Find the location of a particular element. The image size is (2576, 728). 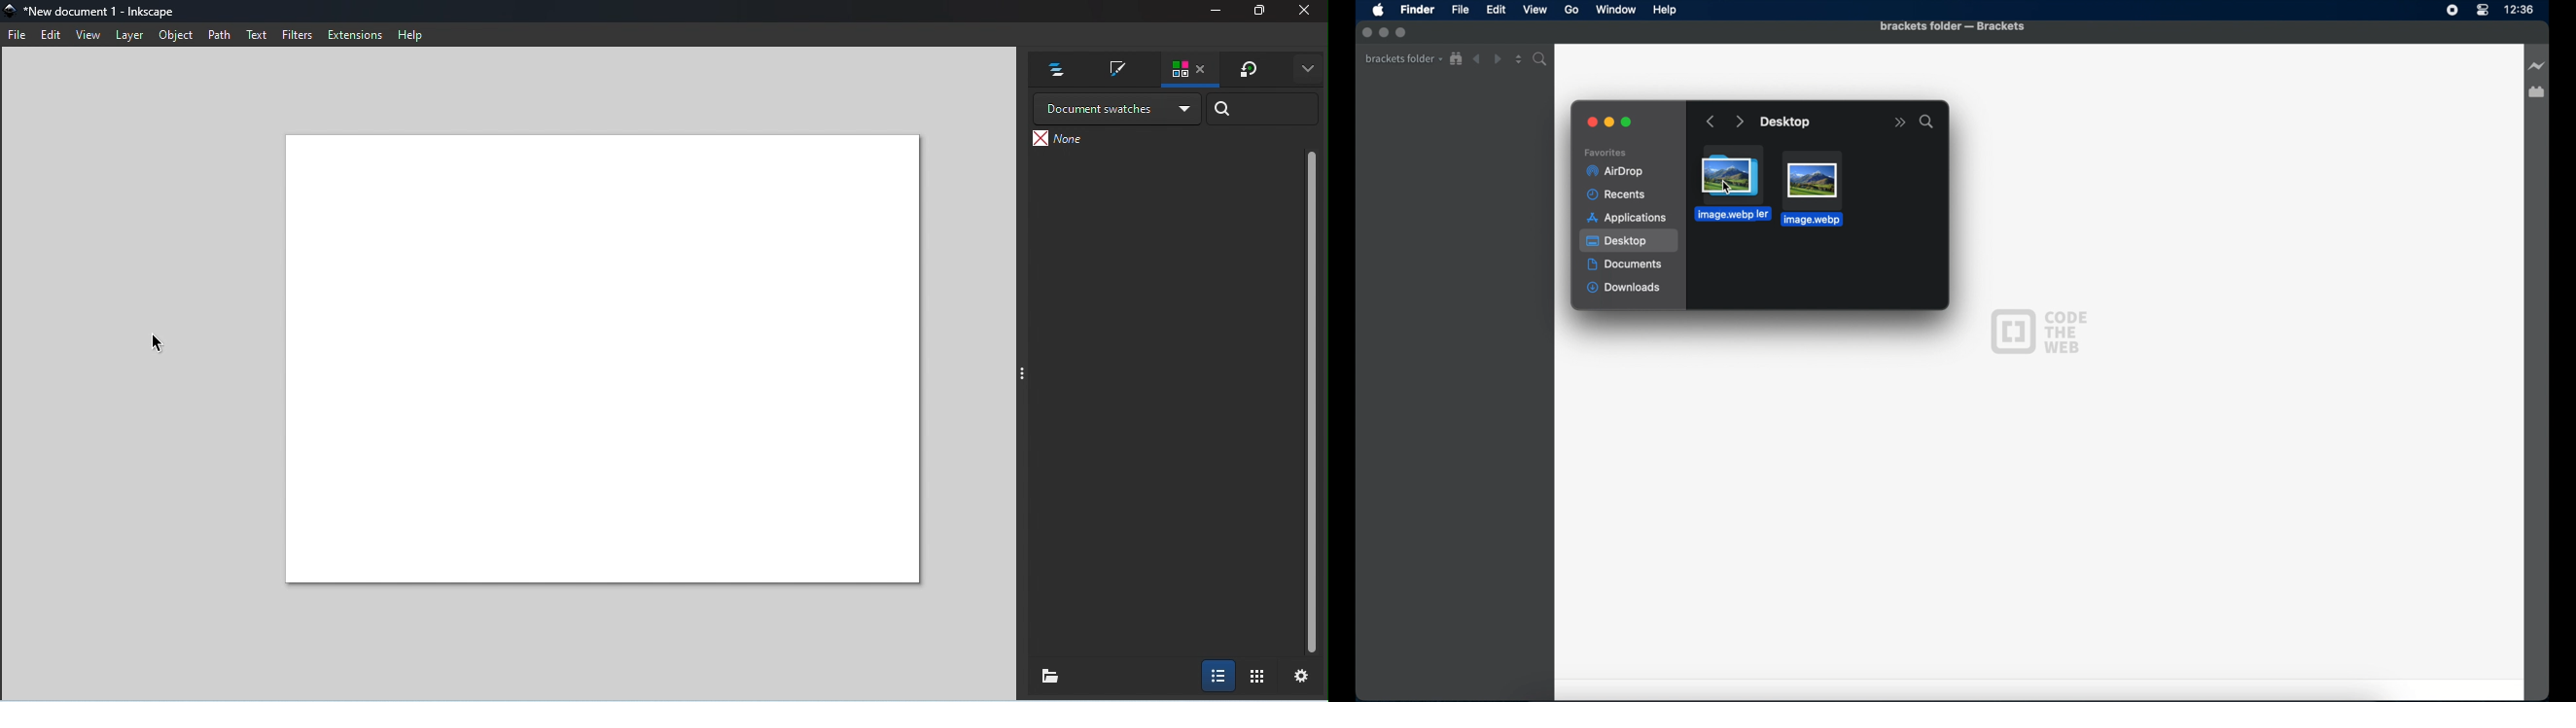

More options is located at coordinates (1302, 71).